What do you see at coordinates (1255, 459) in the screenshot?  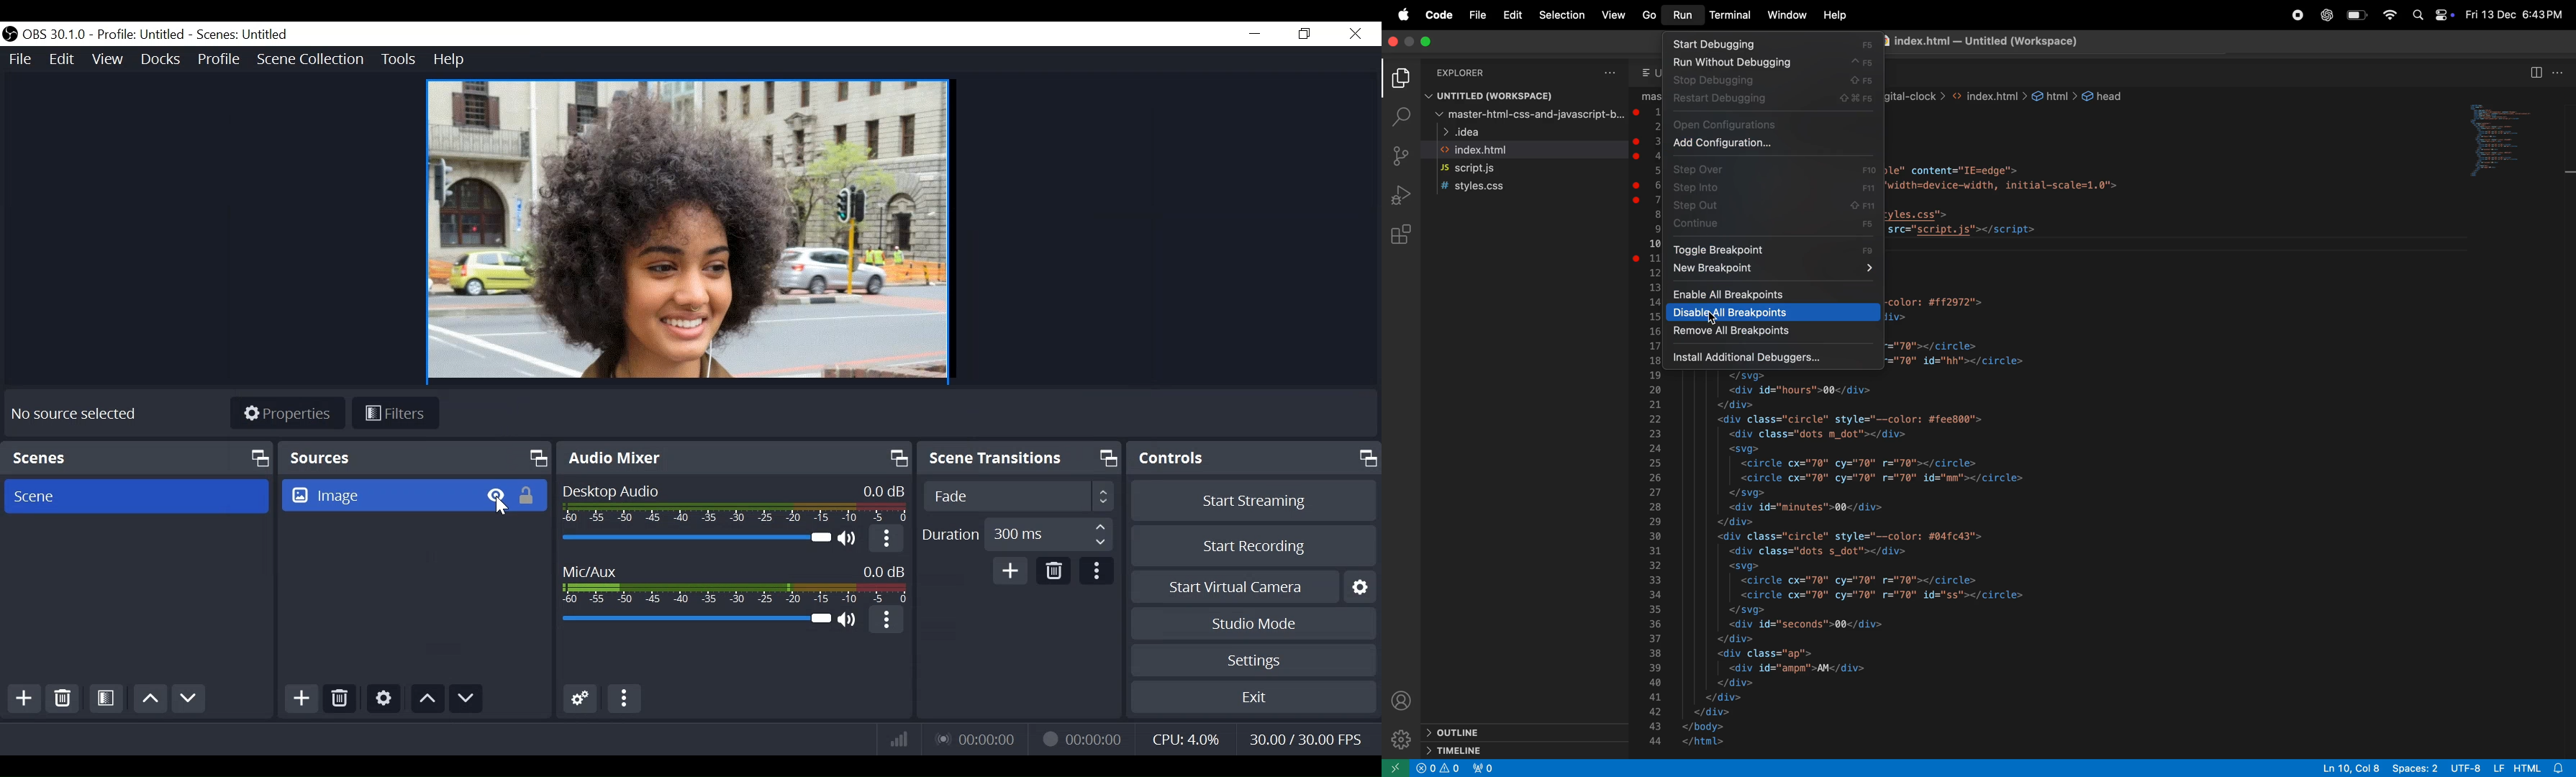 I see `Controls Panel` at bounding box center [1255, 459].